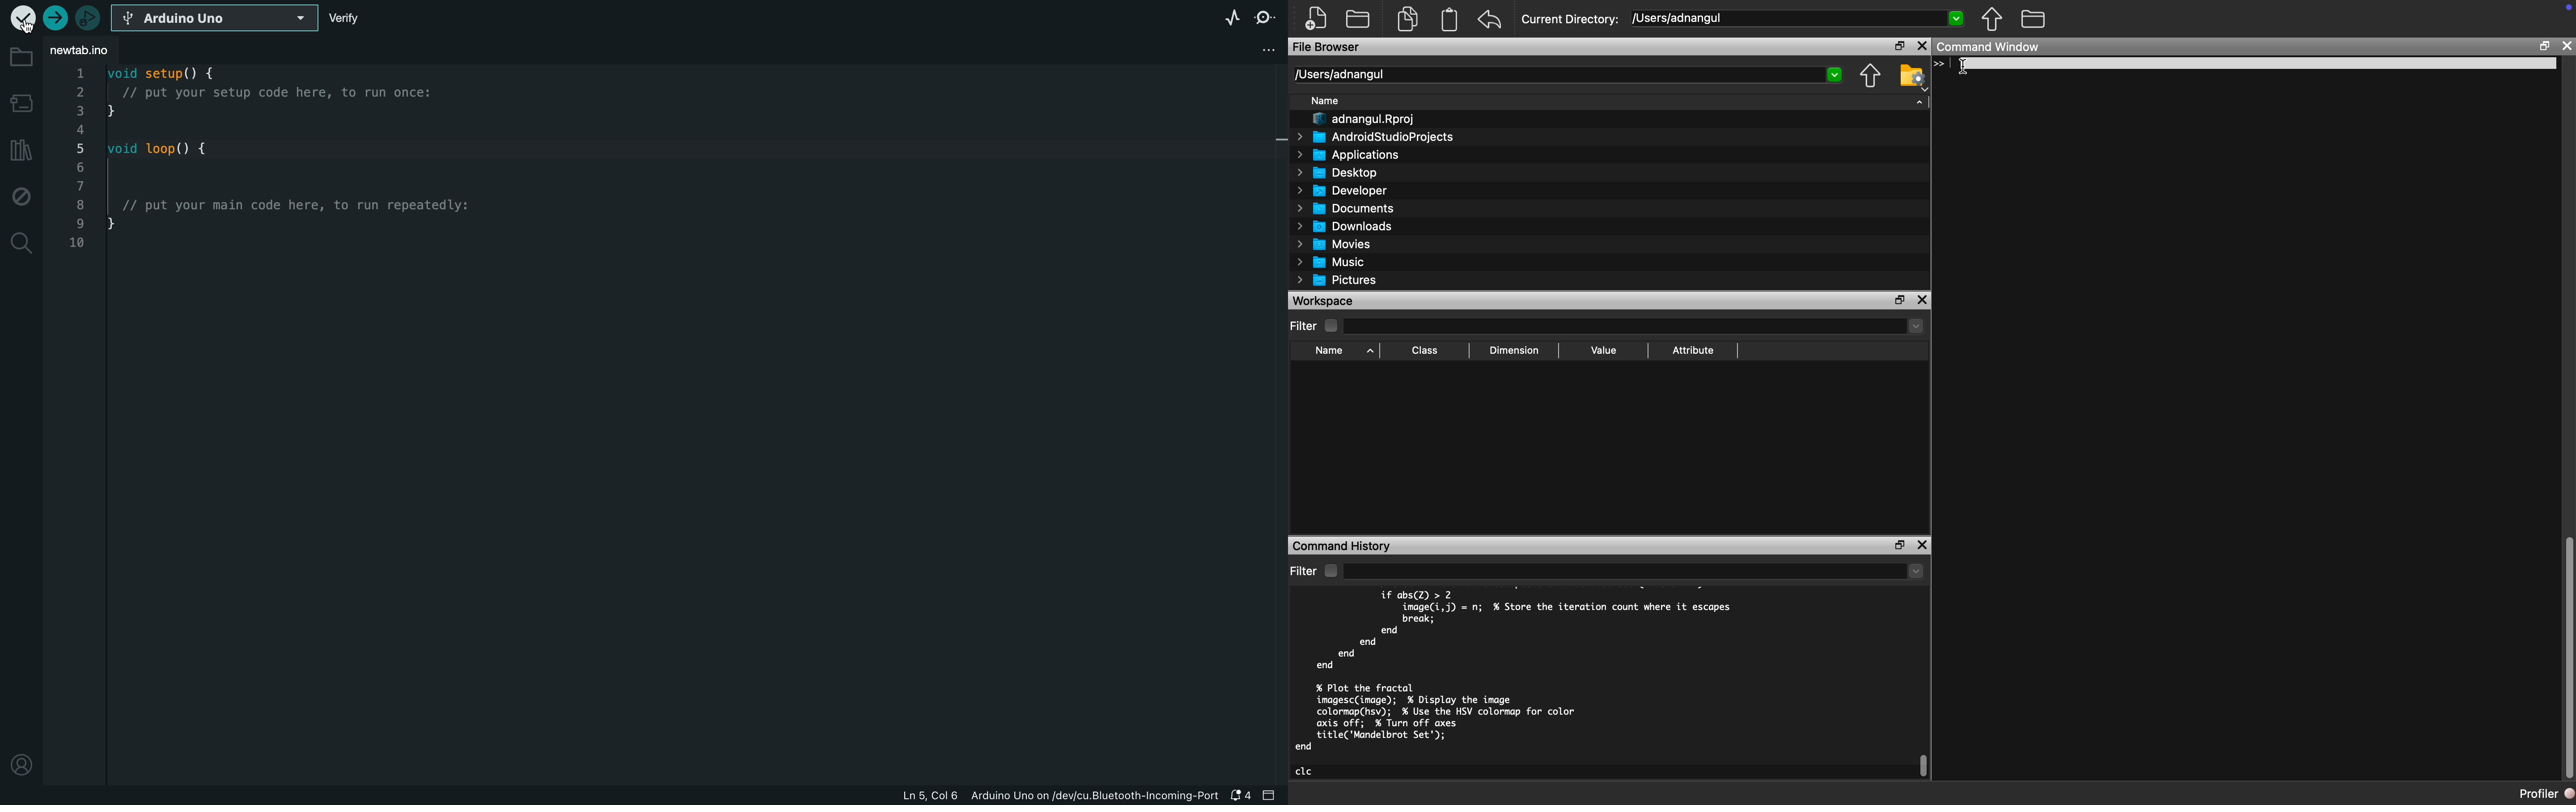  I want to click on Clipboard, so click(1449, 22).